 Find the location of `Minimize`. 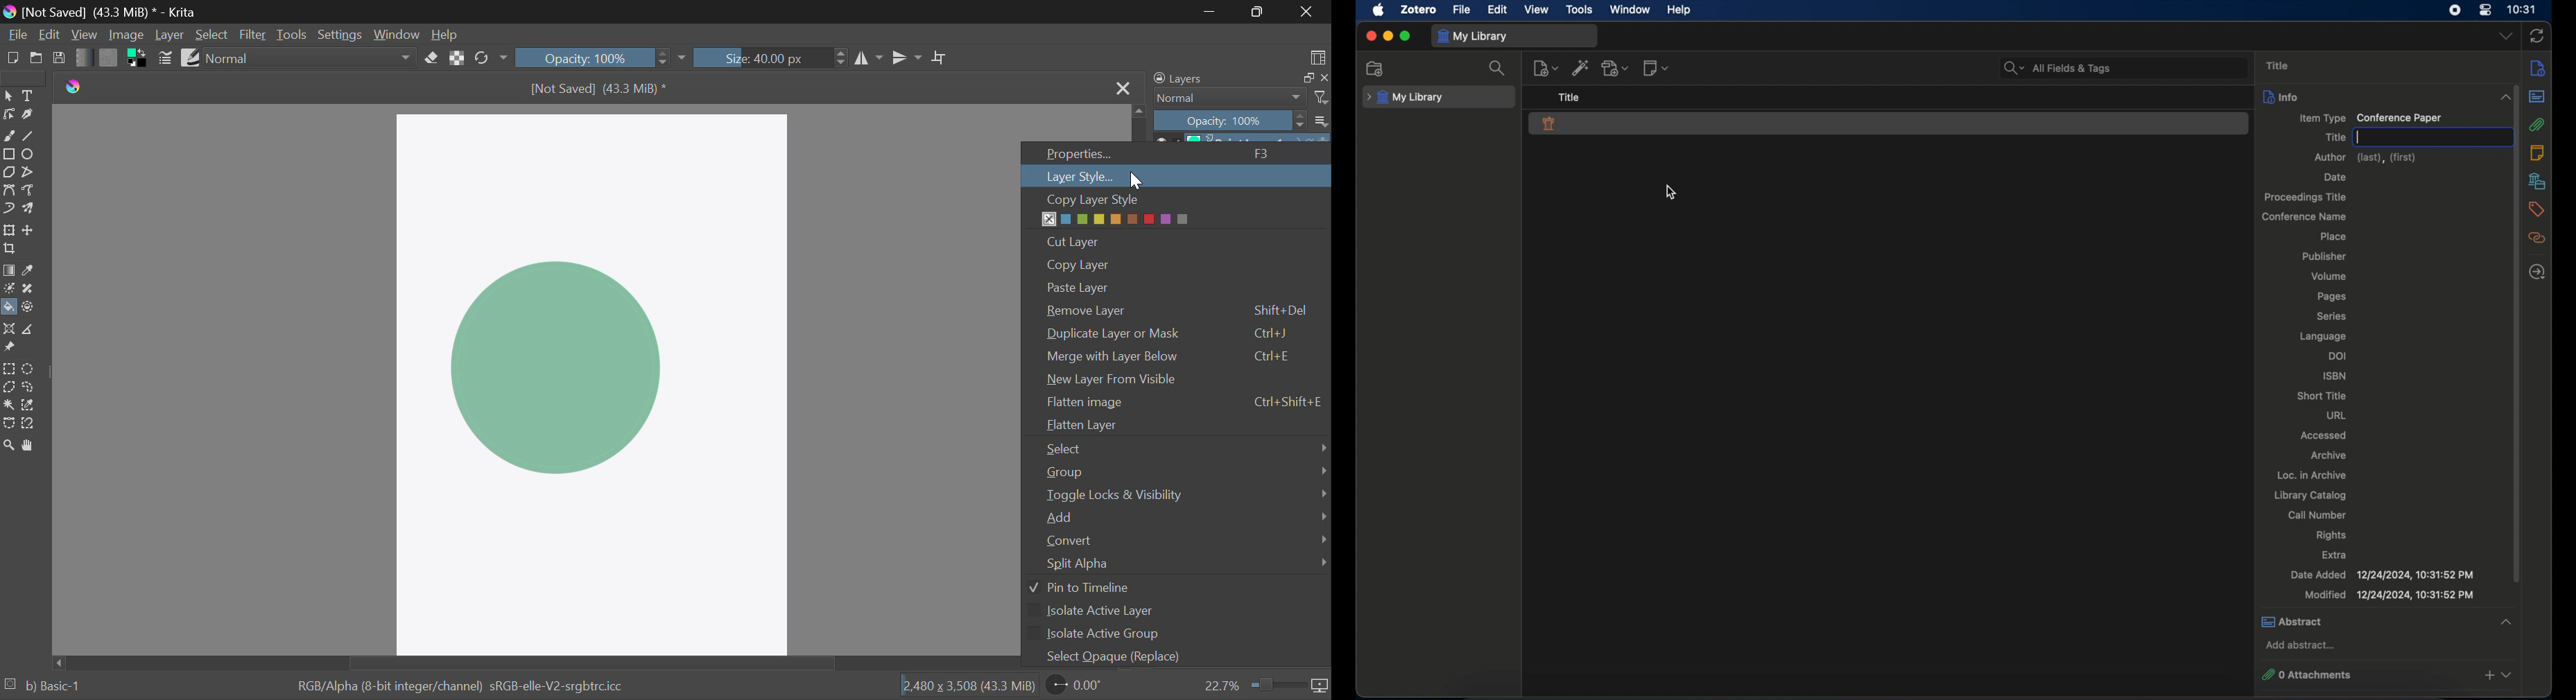

Minimize is located at coordinates (1260, 12).